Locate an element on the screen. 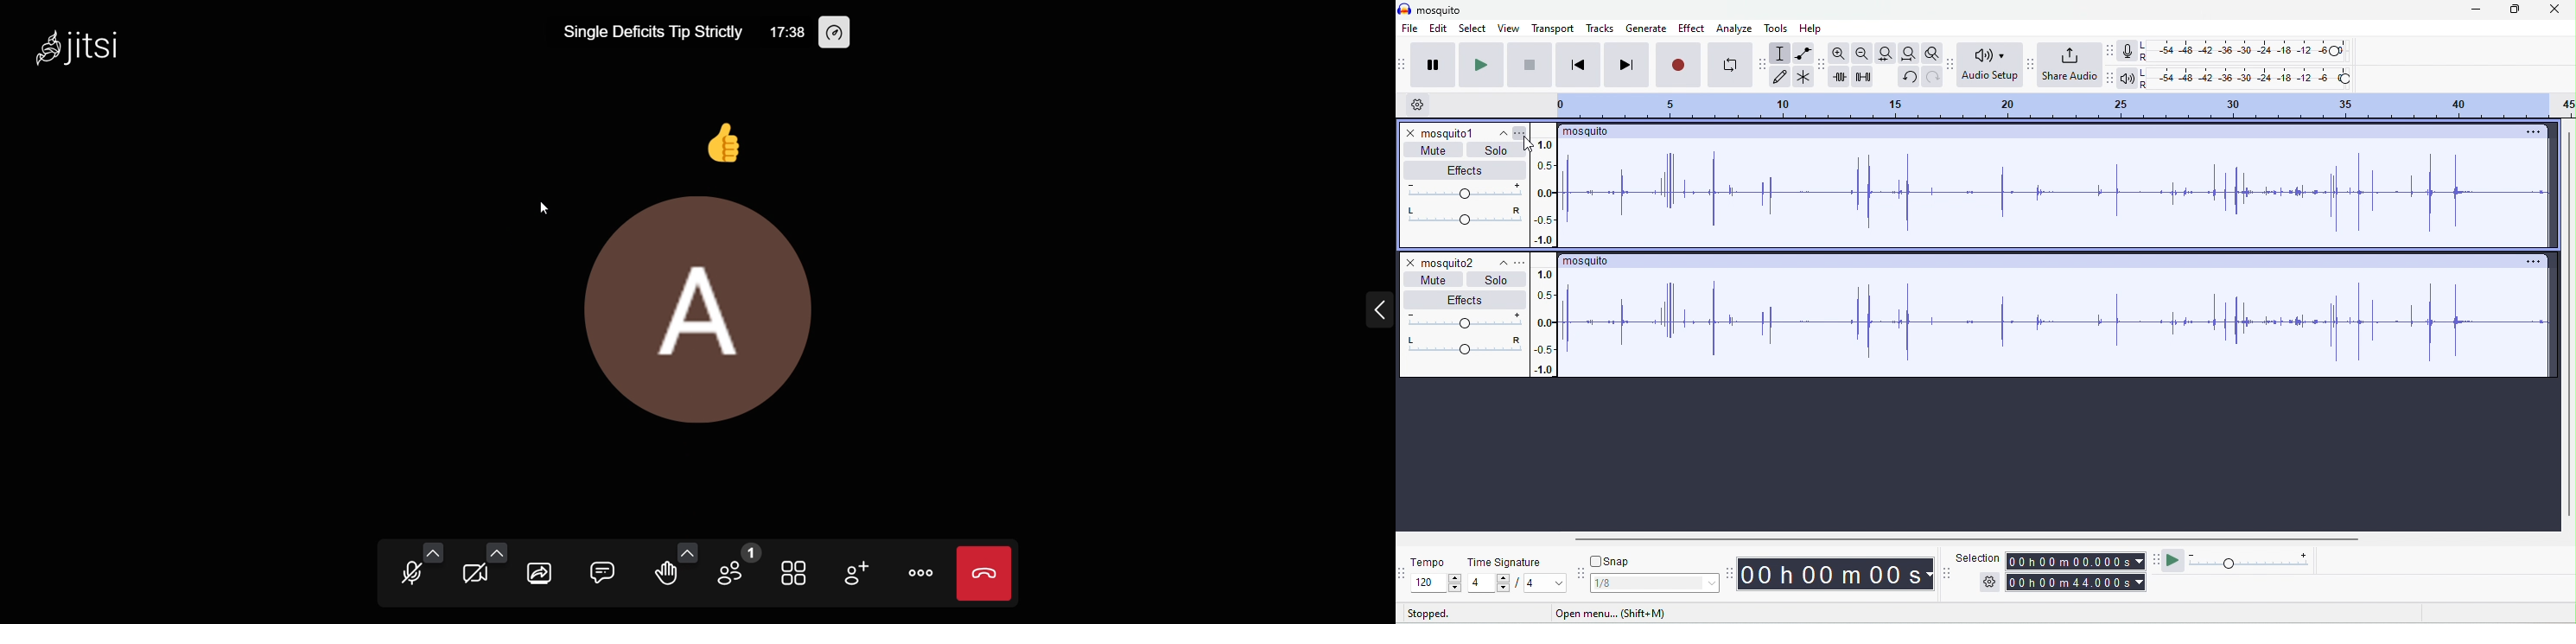  toggle zoom is located at coordinates (1933, 53).